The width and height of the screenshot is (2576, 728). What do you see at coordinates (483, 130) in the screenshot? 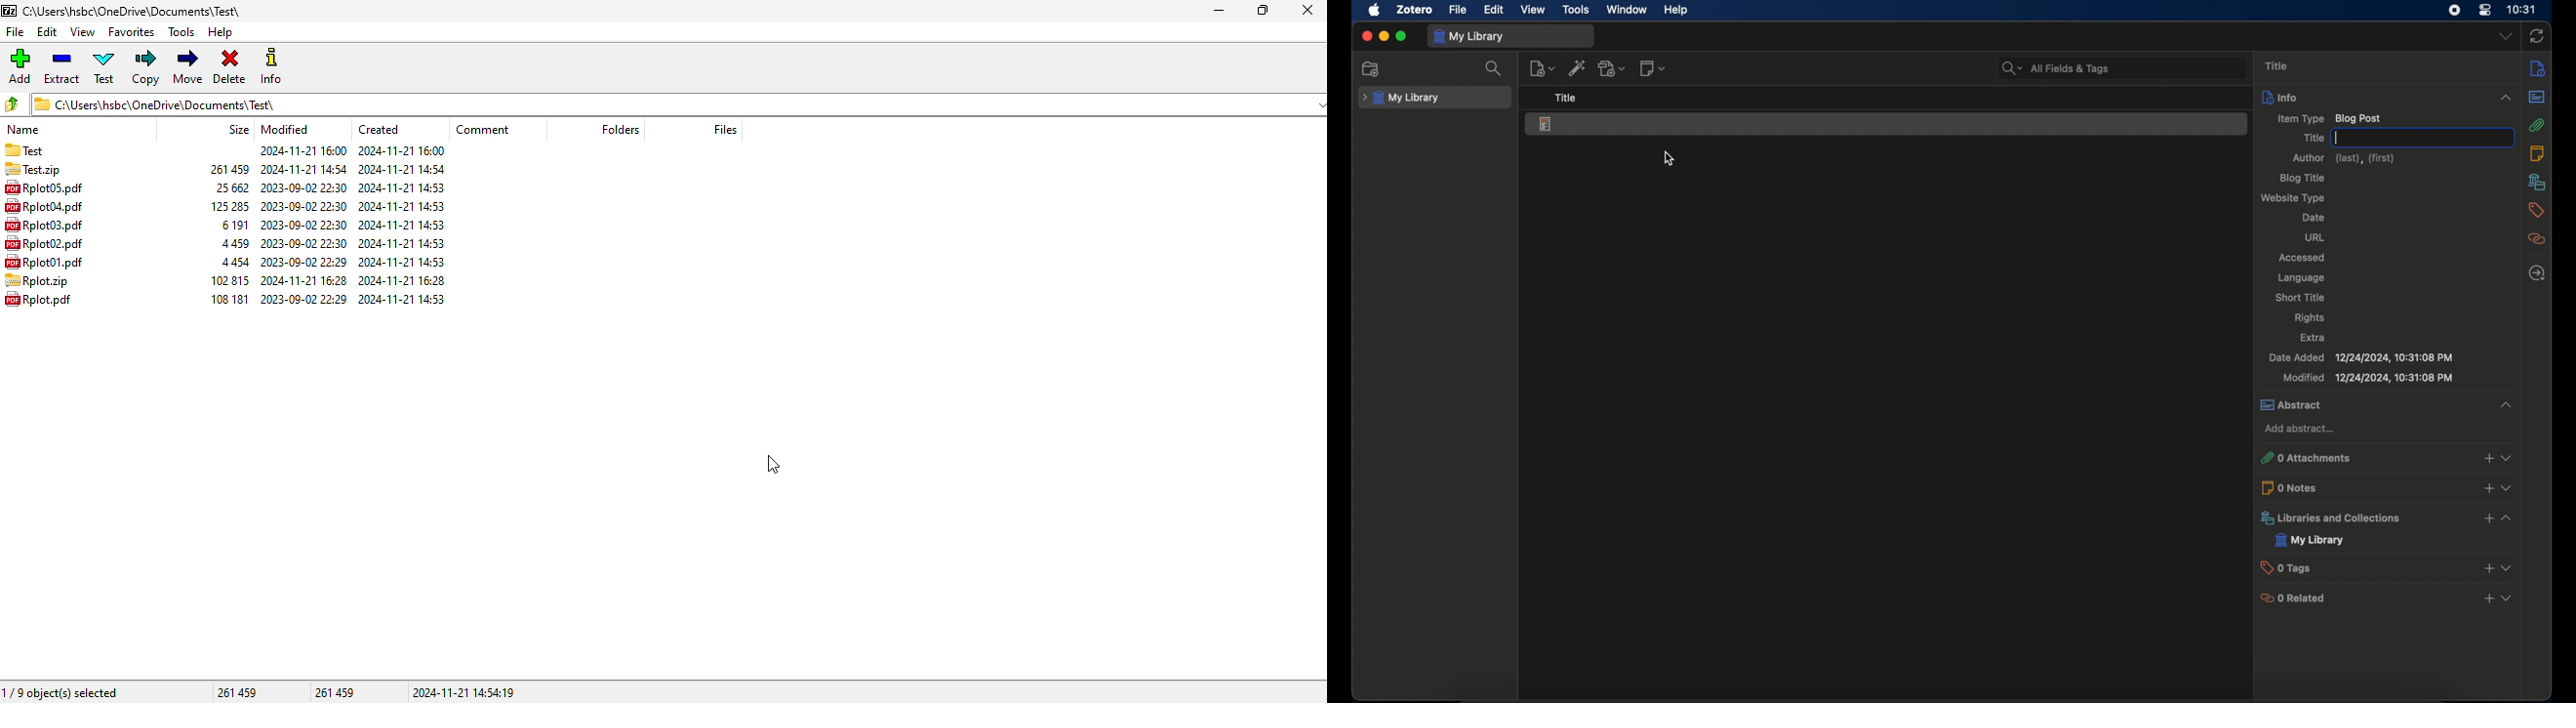
I see `comment` at bounding box center [483, 130].